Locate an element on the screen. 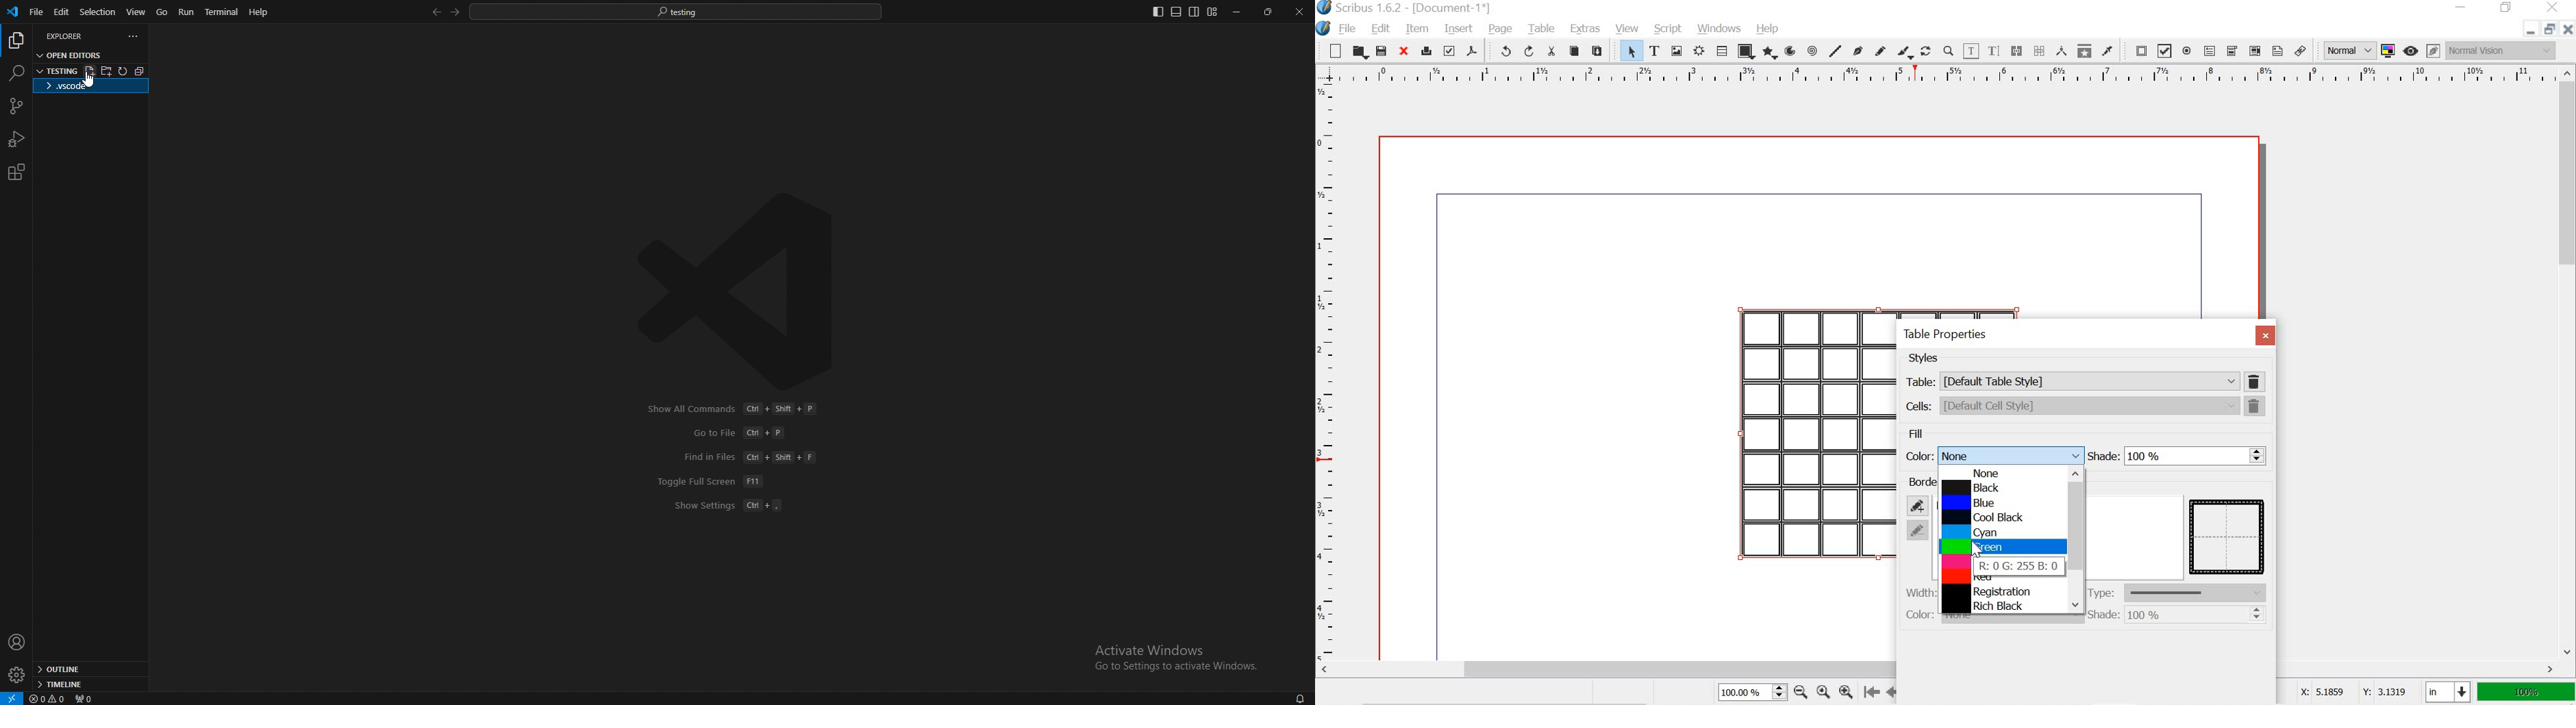  undo is located at coordinates (1503, 50).